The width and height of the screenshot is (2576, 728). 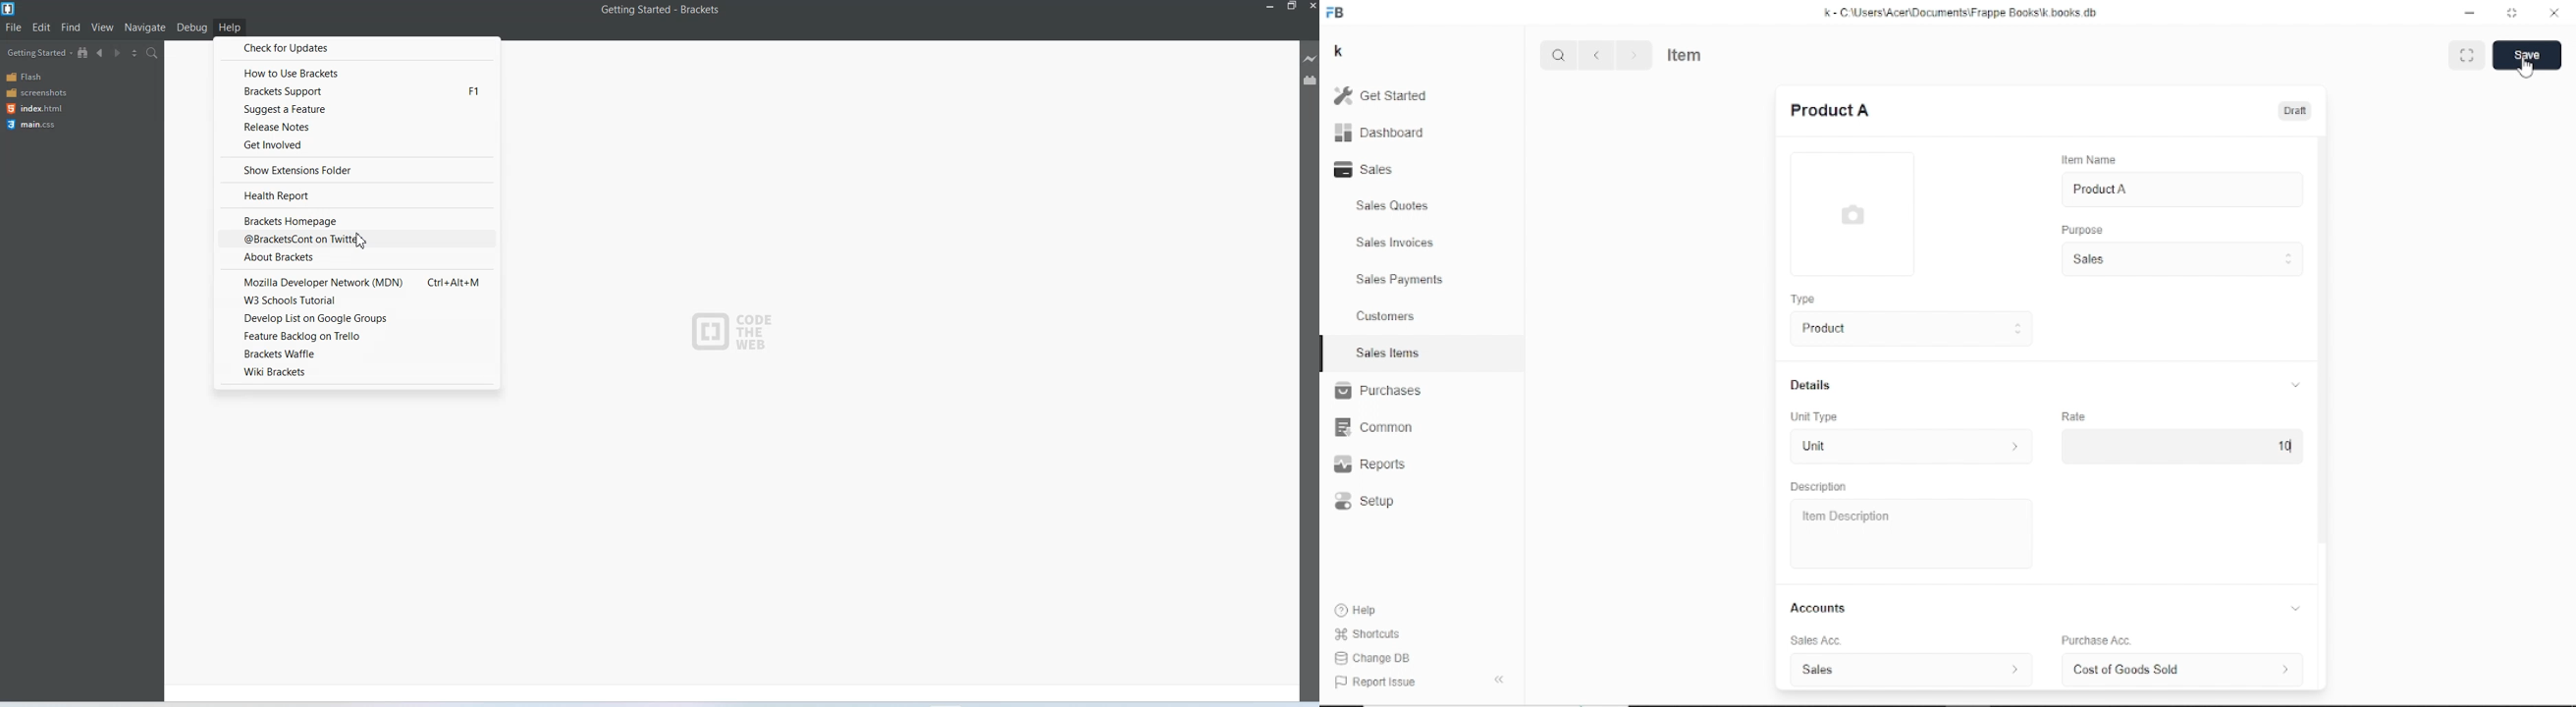 I want to click on Accounts, so click(x=2049, y=608).